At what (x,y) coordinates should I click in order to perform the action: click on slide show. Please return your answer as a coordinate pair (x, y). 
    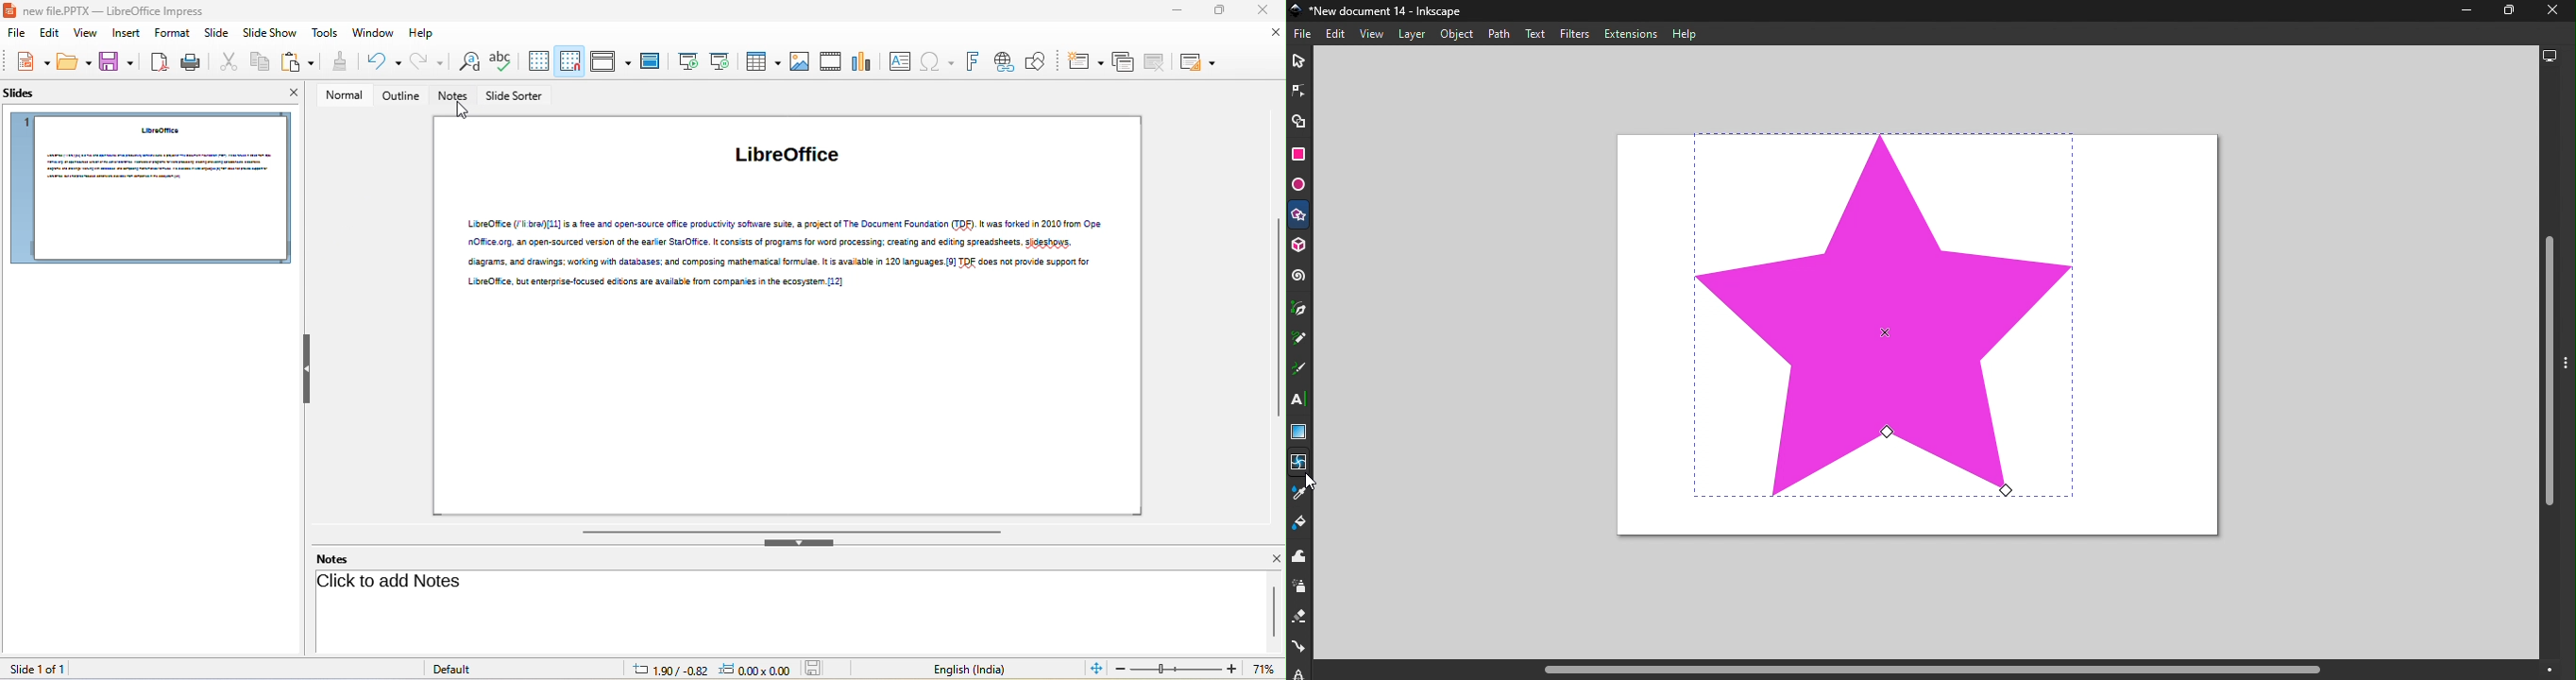
    Looking at the image, I should click on (270, 35).